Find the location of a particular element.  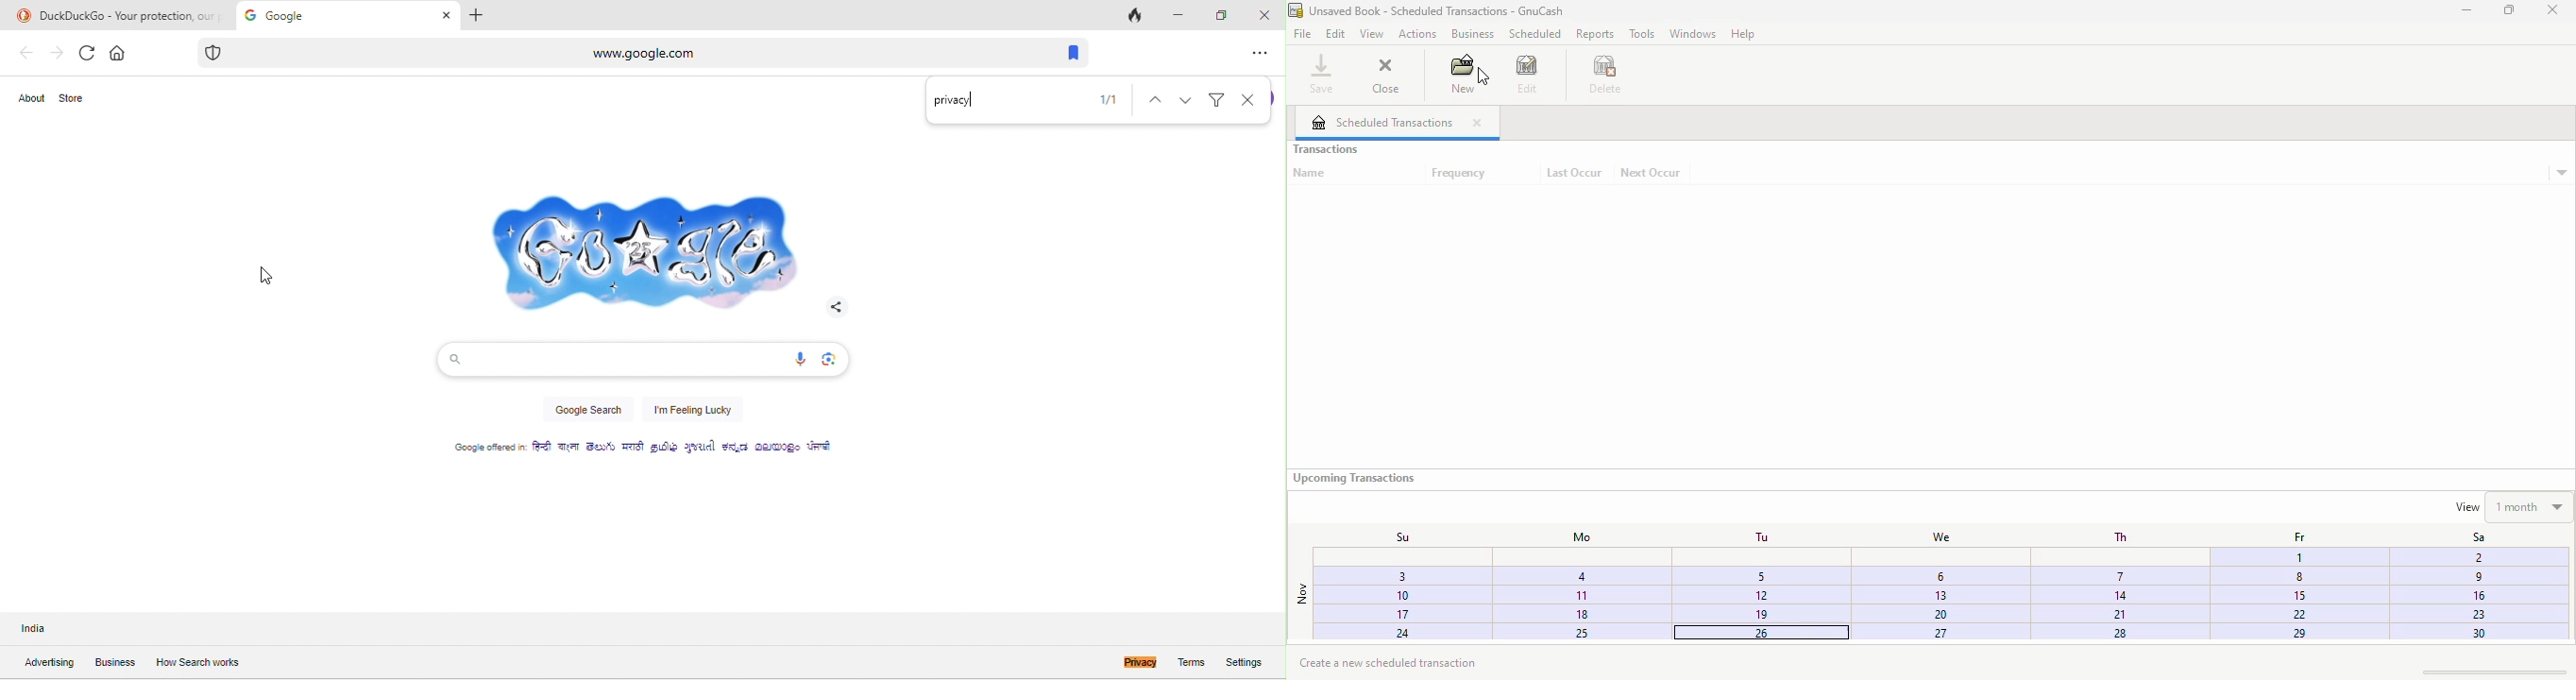

3 is located at coordinates (1935, 574).